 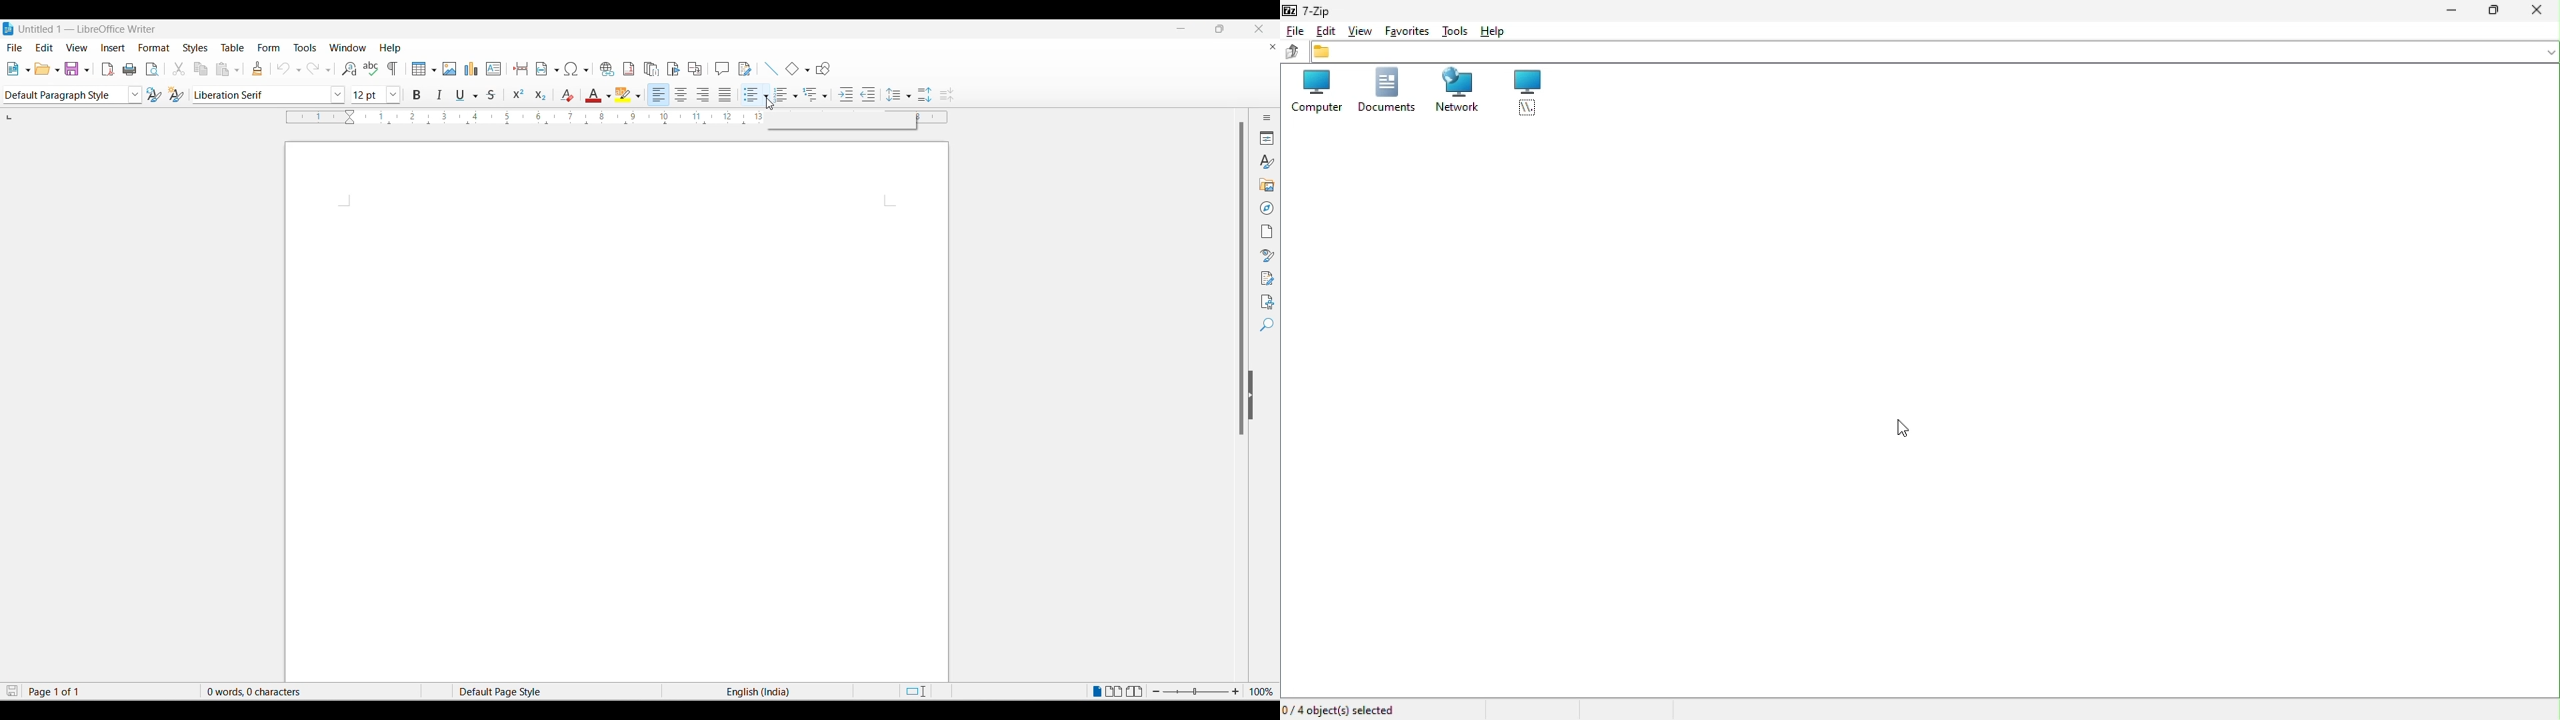 What do you see at coordinates (1265, 138) in the screenshot?
I see `Properties"` at bounding box center [1265, 138].